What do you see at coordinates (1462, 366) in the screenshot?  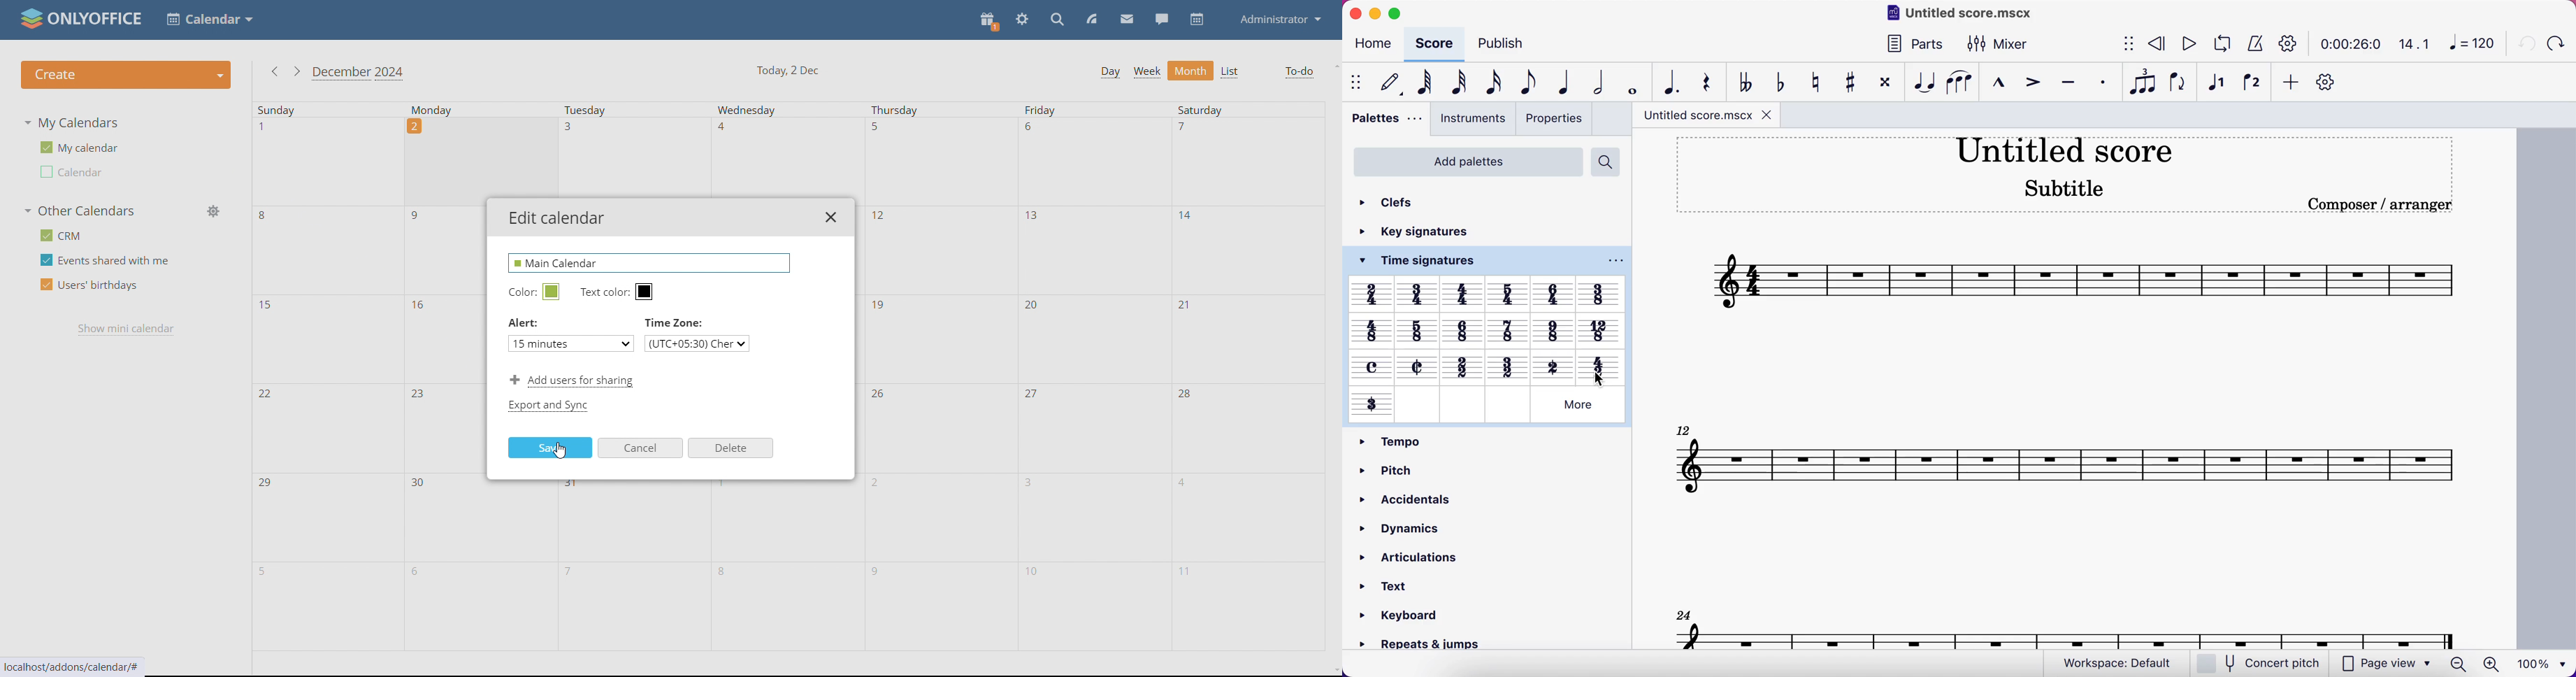 I see `` at bounding box center [1462, 366].